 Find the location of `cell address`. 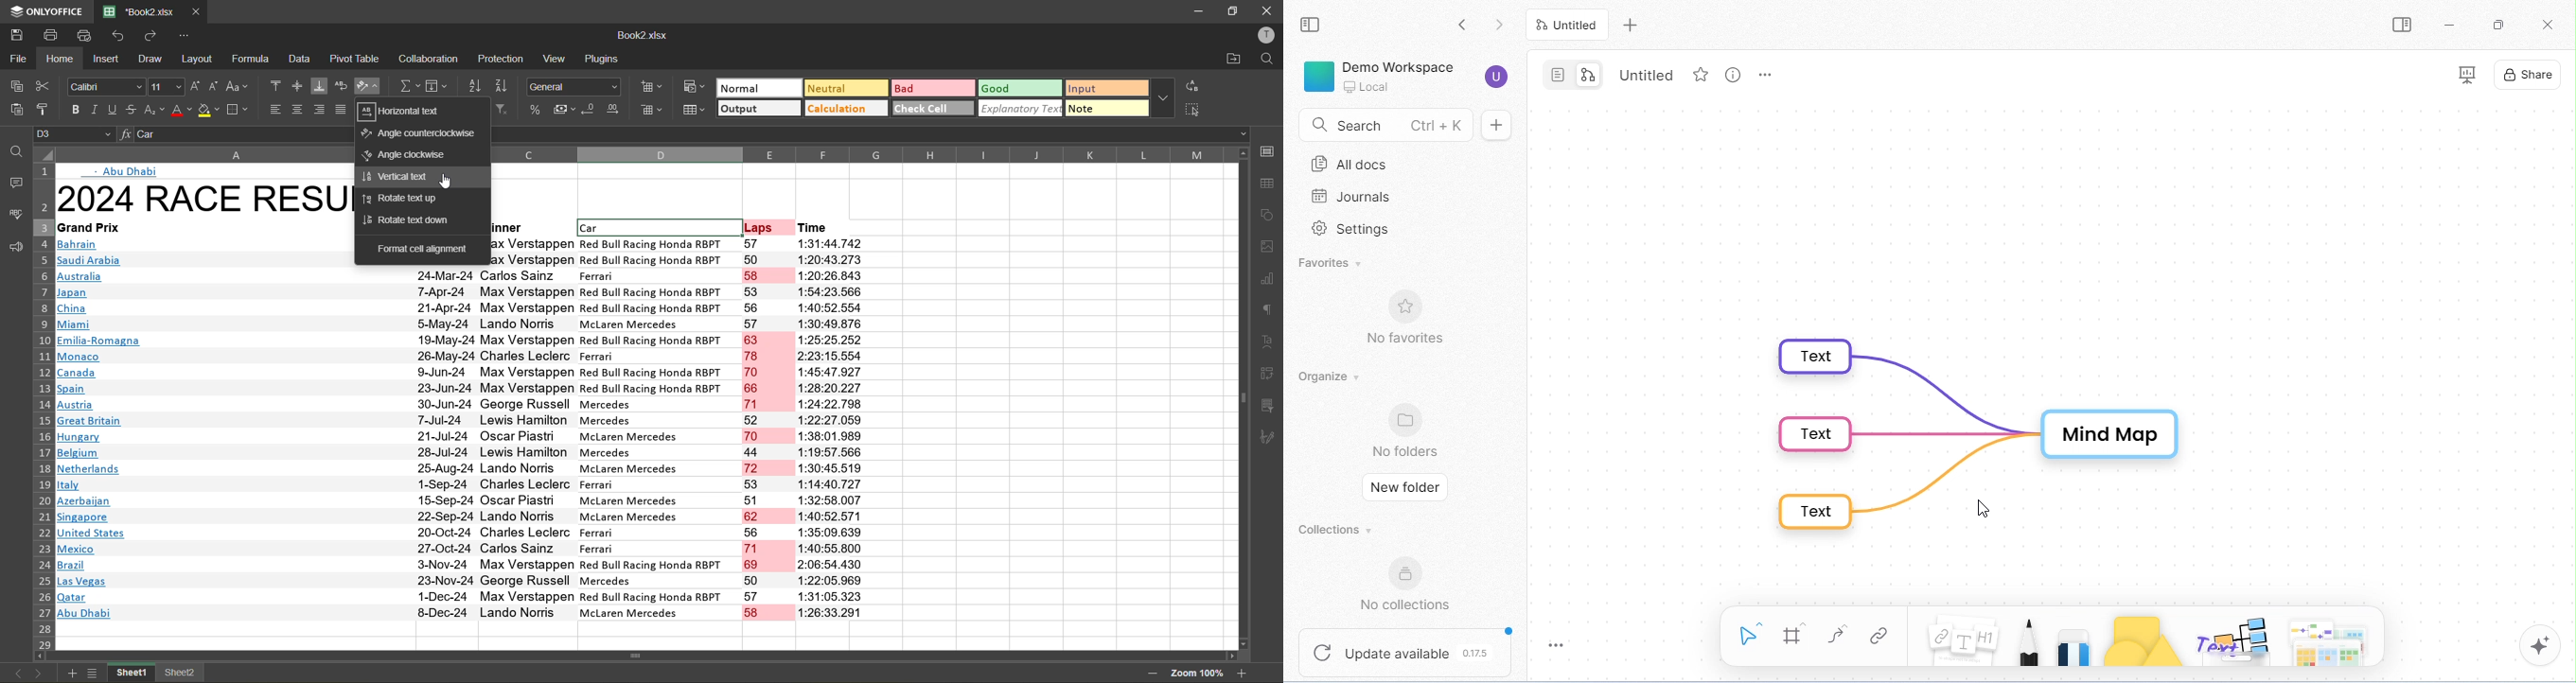

cell address is located at coordinates (77, 136).